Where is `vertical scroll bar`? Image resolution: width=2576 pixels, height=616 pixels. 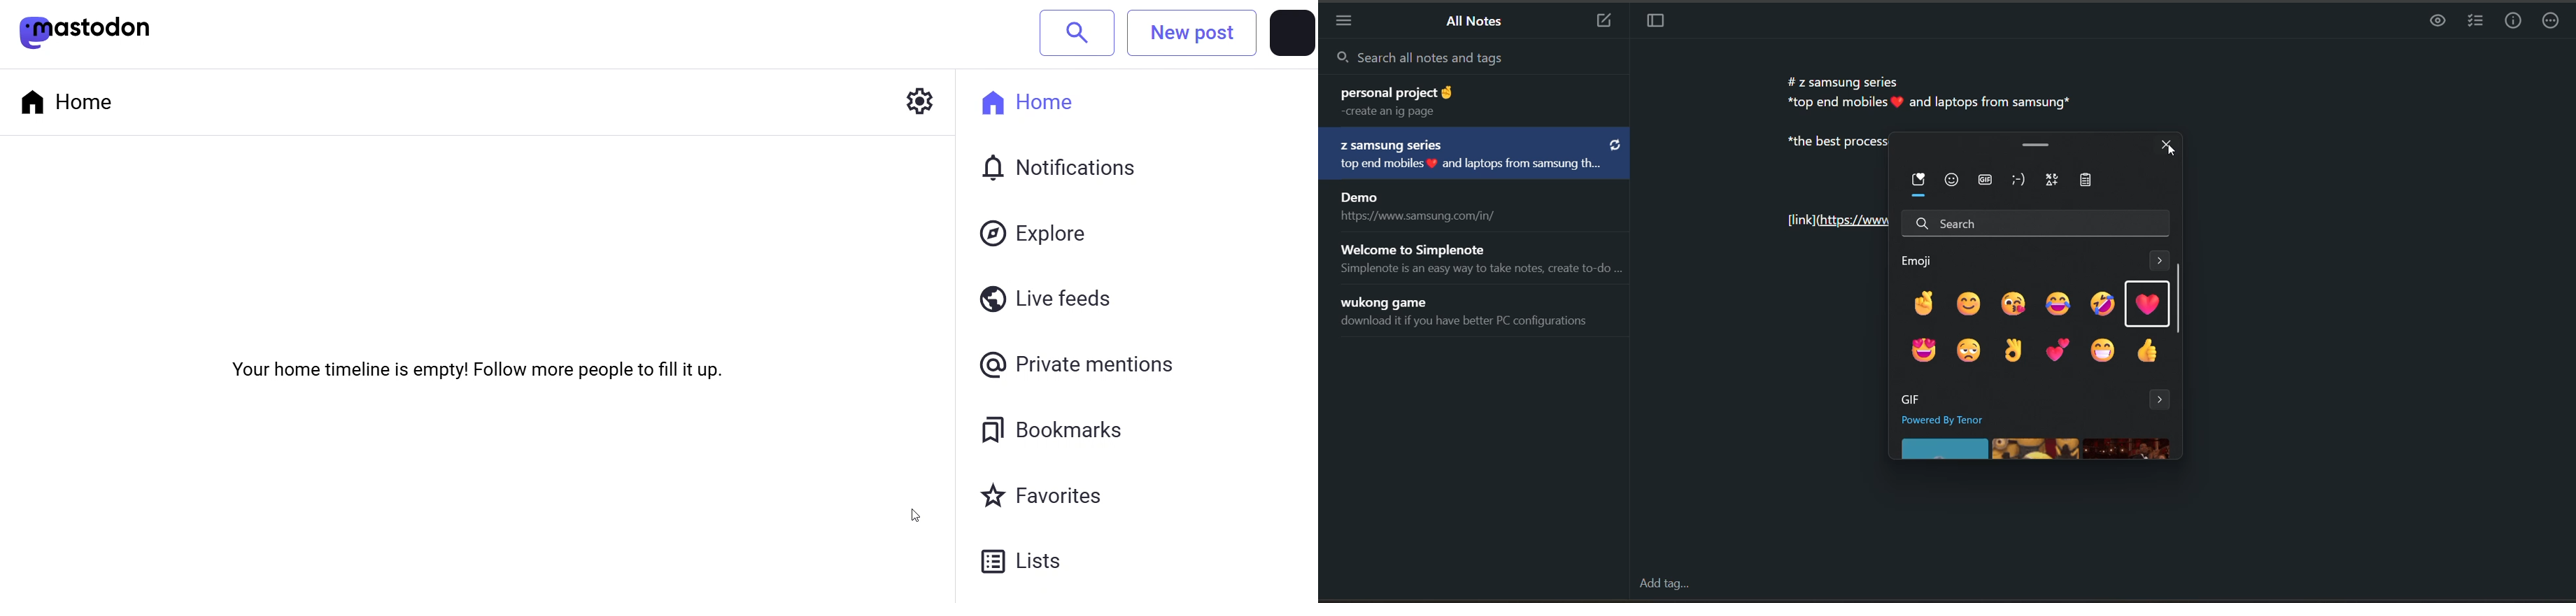
vertical scroll bar is located at coordinates (2179, 299).